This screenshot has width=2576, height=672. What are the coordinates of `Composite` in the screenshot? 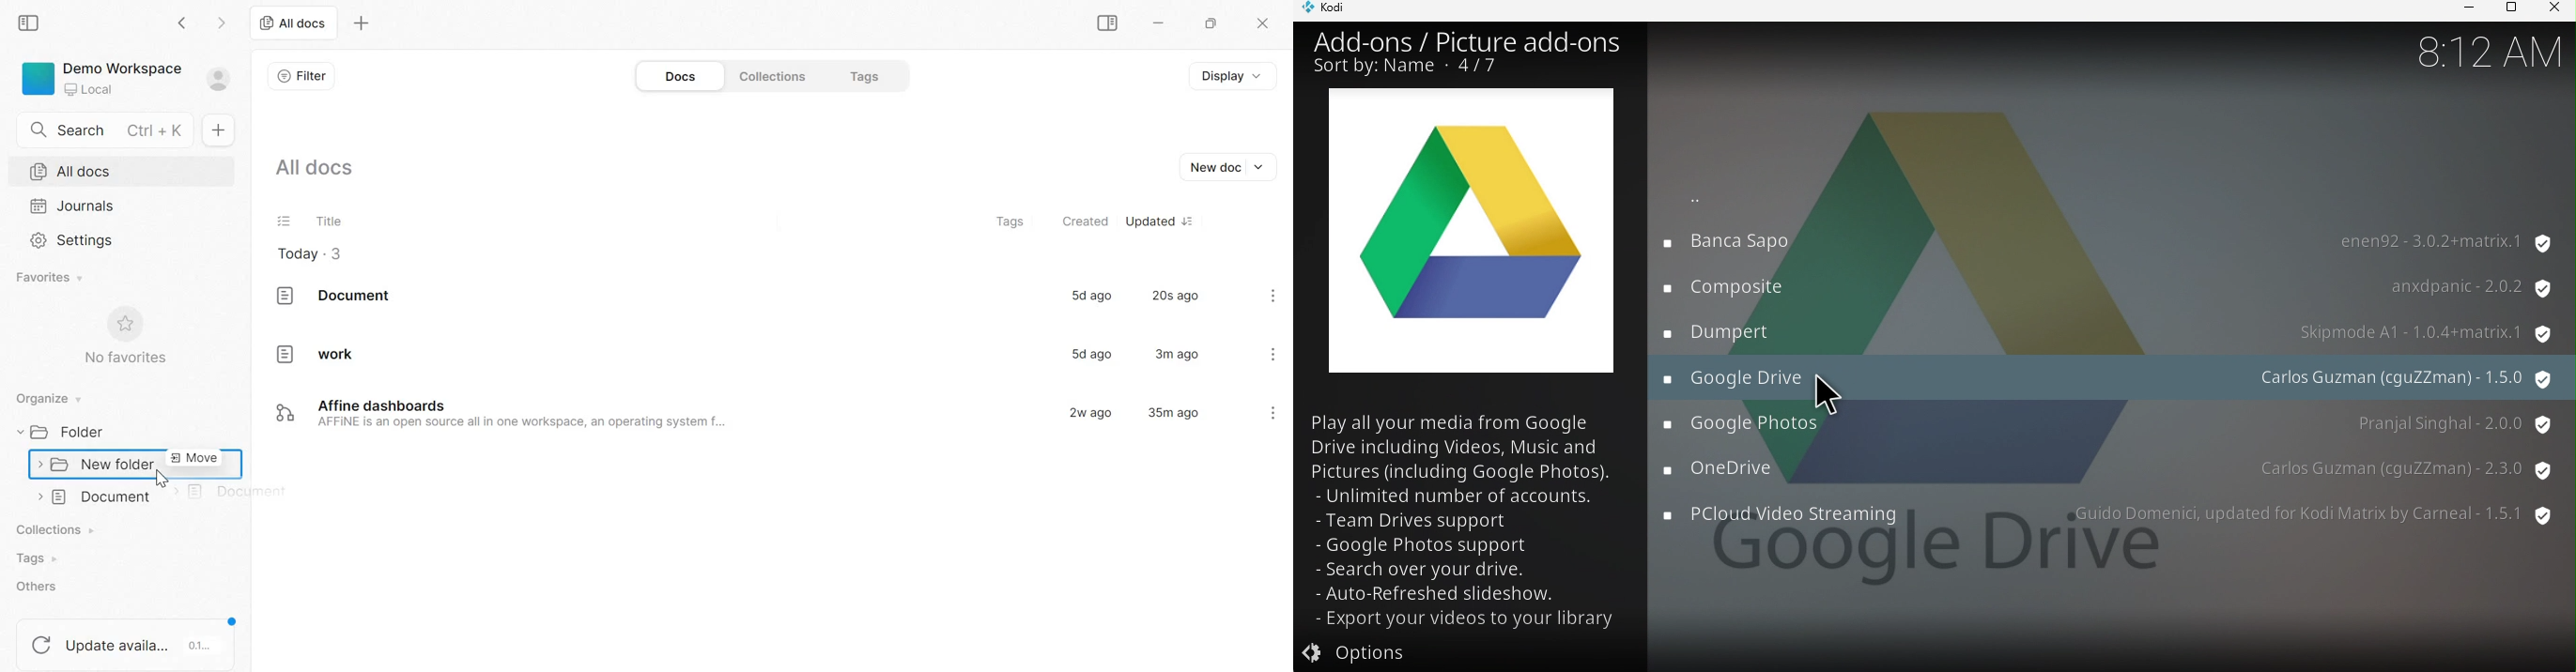 It's located at (2109, 286).